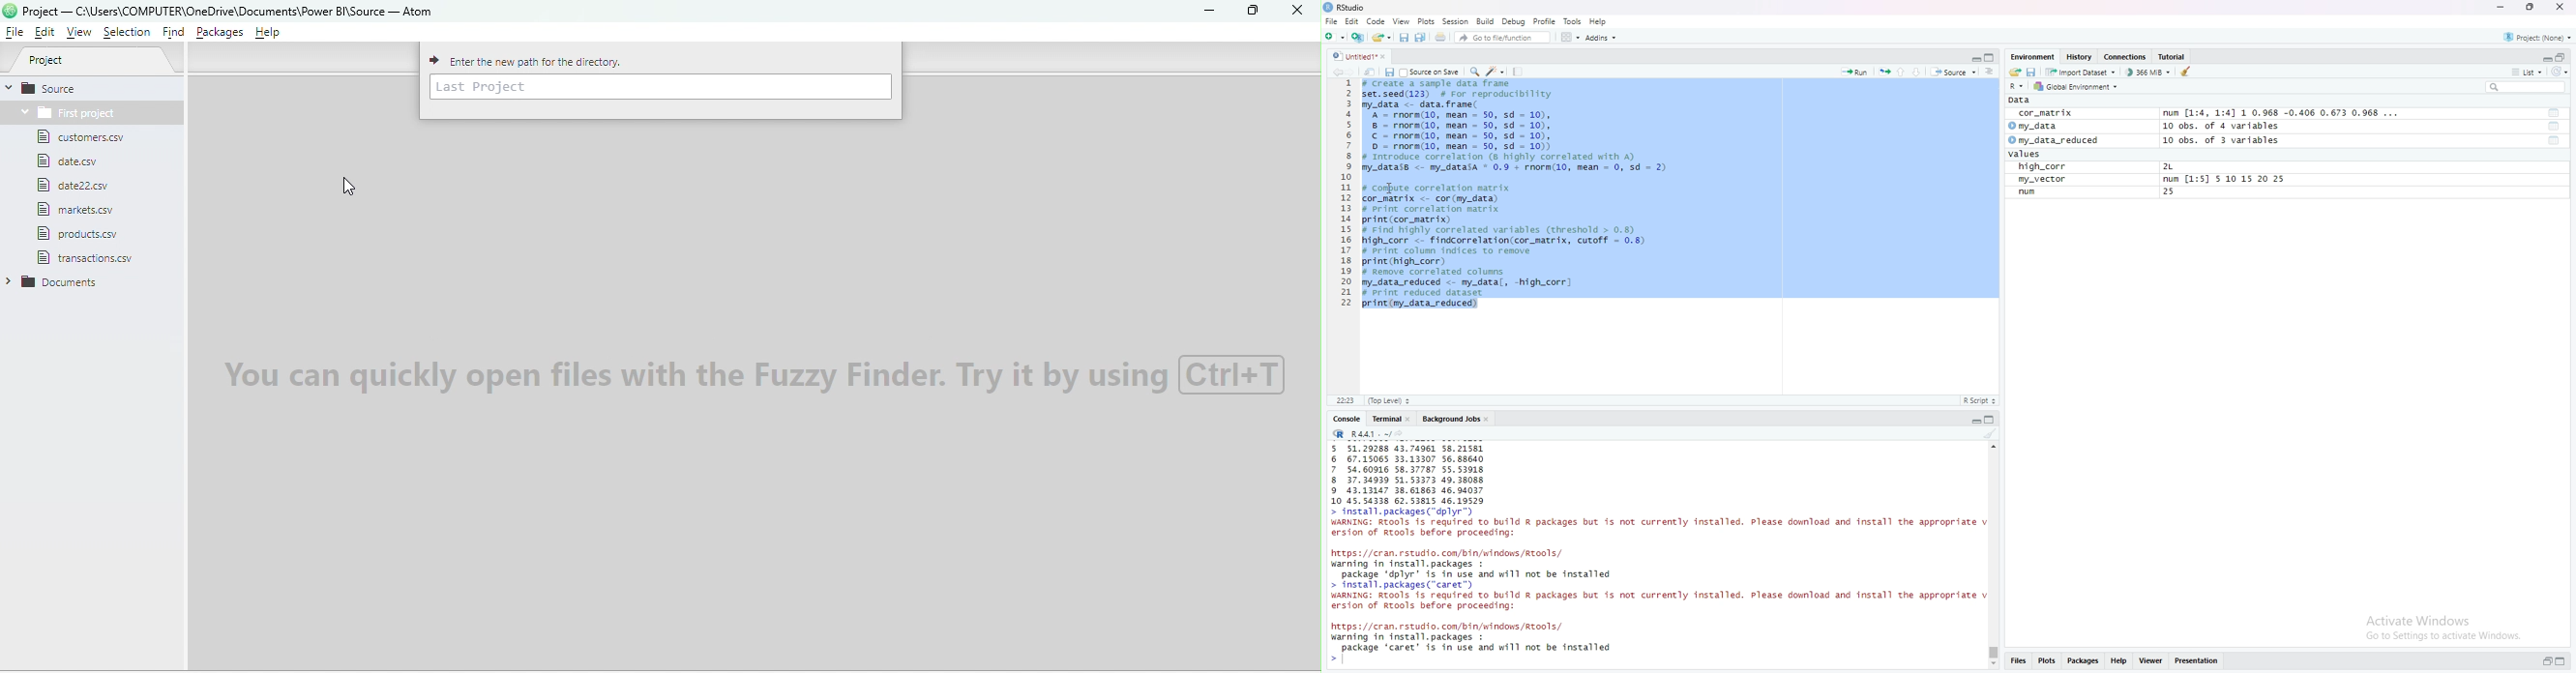 This screenshot has width=2576, height=700. I want to click on maximise, so click(2531, 7).